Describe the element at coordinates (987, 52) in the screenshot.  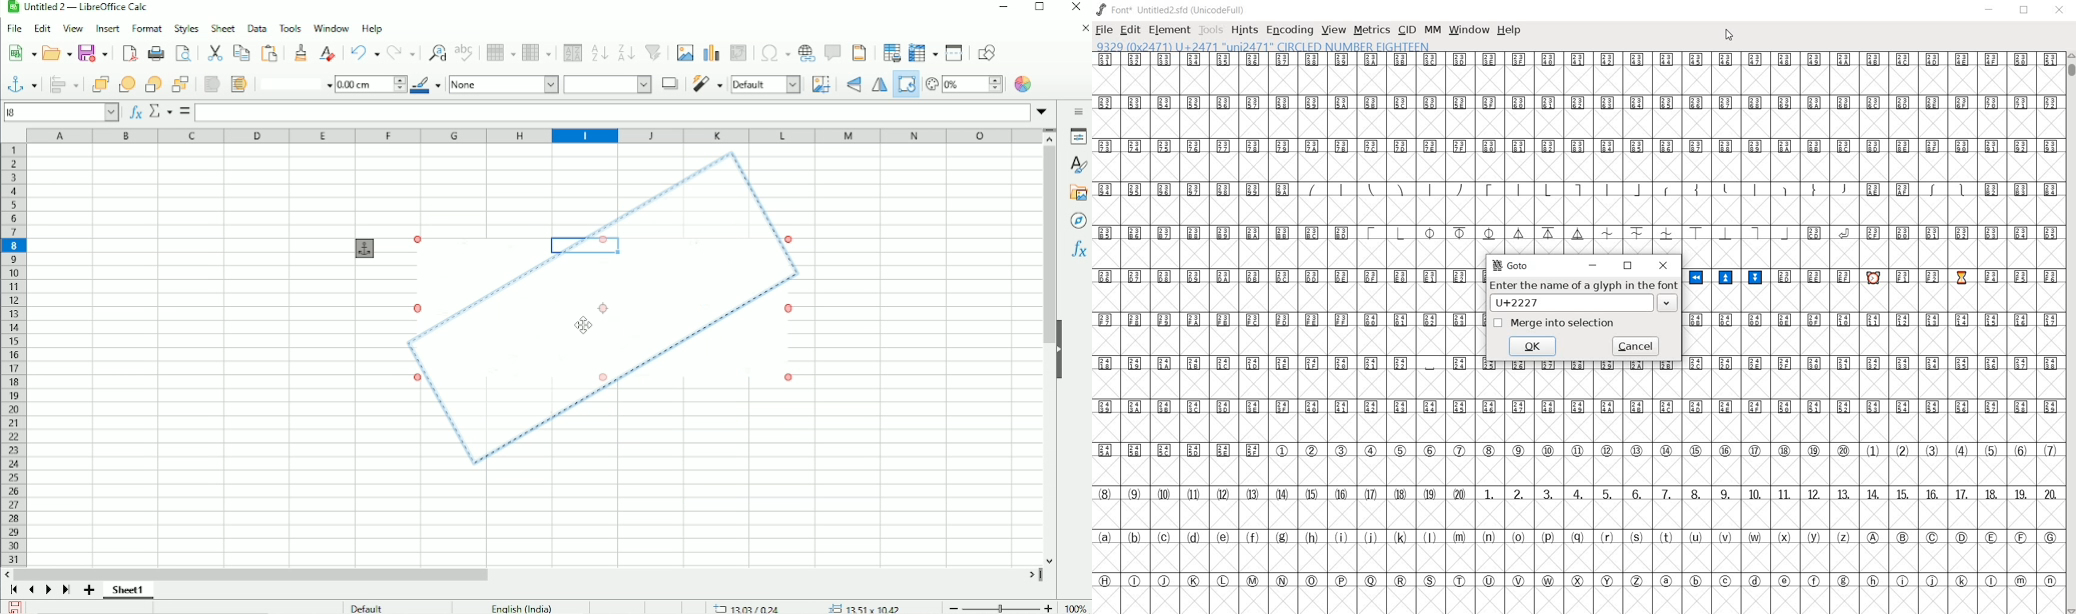
I see `Show draw functions` at that location.